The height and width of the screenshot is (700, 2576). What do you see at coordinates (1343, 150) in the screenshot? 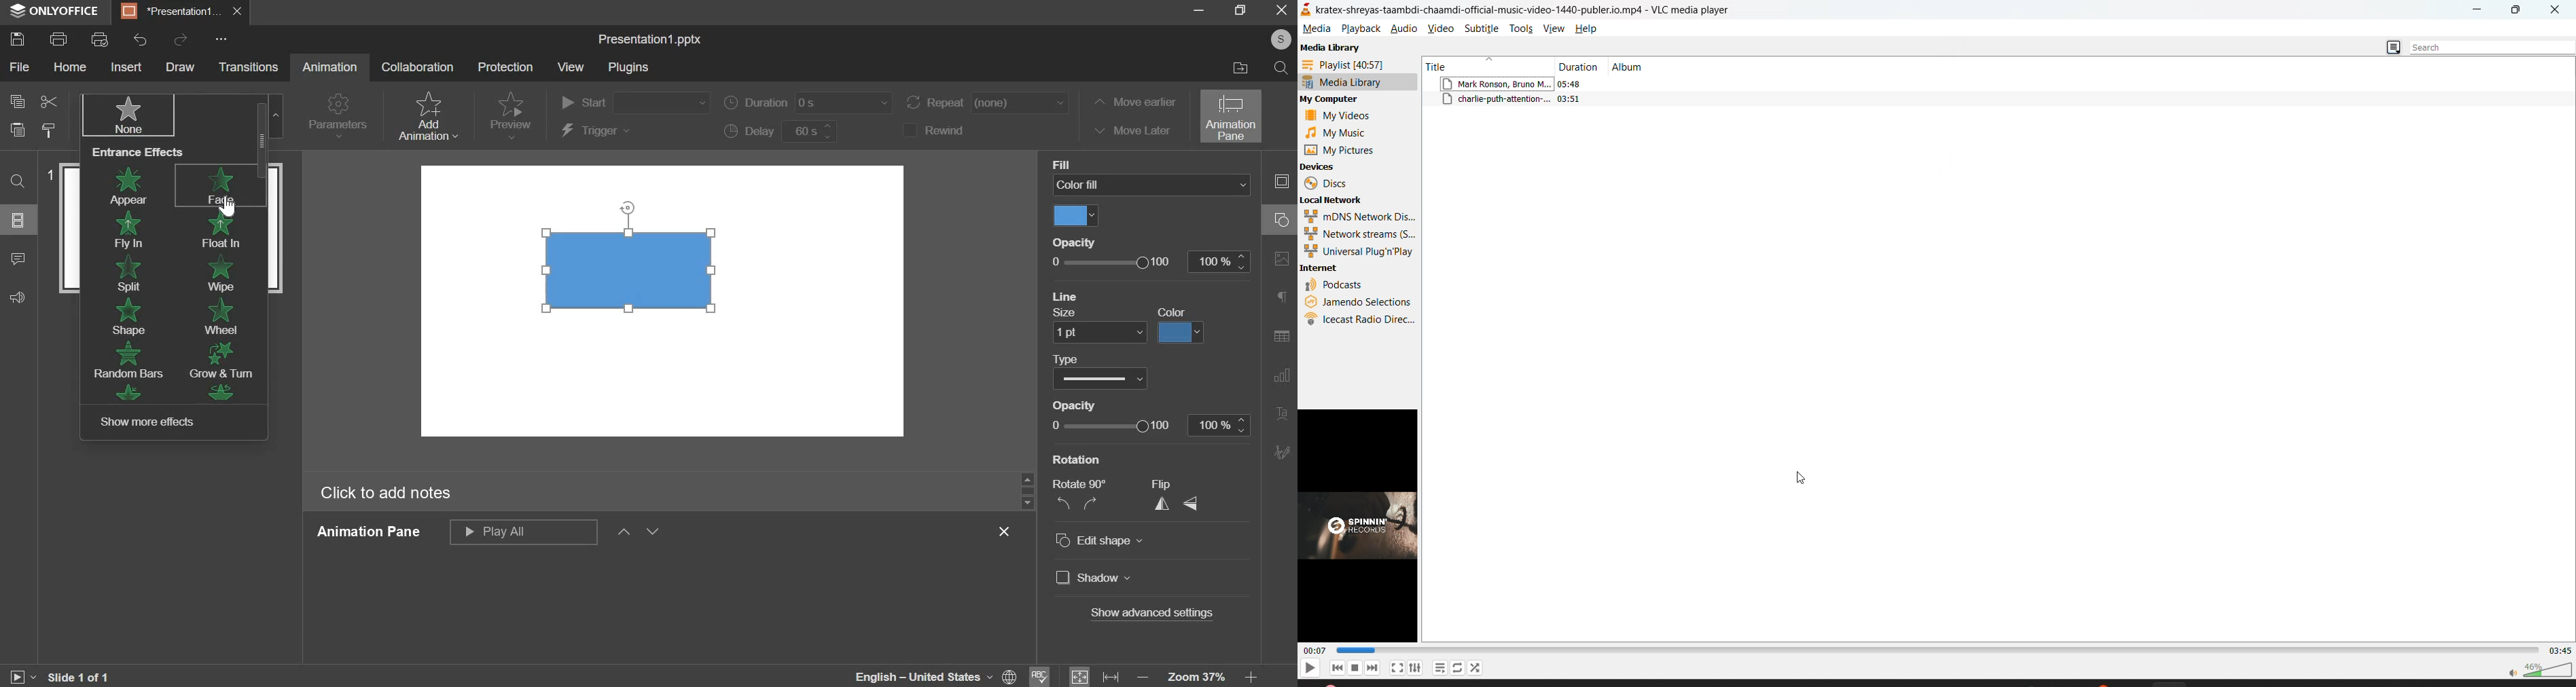
I see `pictures` at bounding box center [1343, 150].